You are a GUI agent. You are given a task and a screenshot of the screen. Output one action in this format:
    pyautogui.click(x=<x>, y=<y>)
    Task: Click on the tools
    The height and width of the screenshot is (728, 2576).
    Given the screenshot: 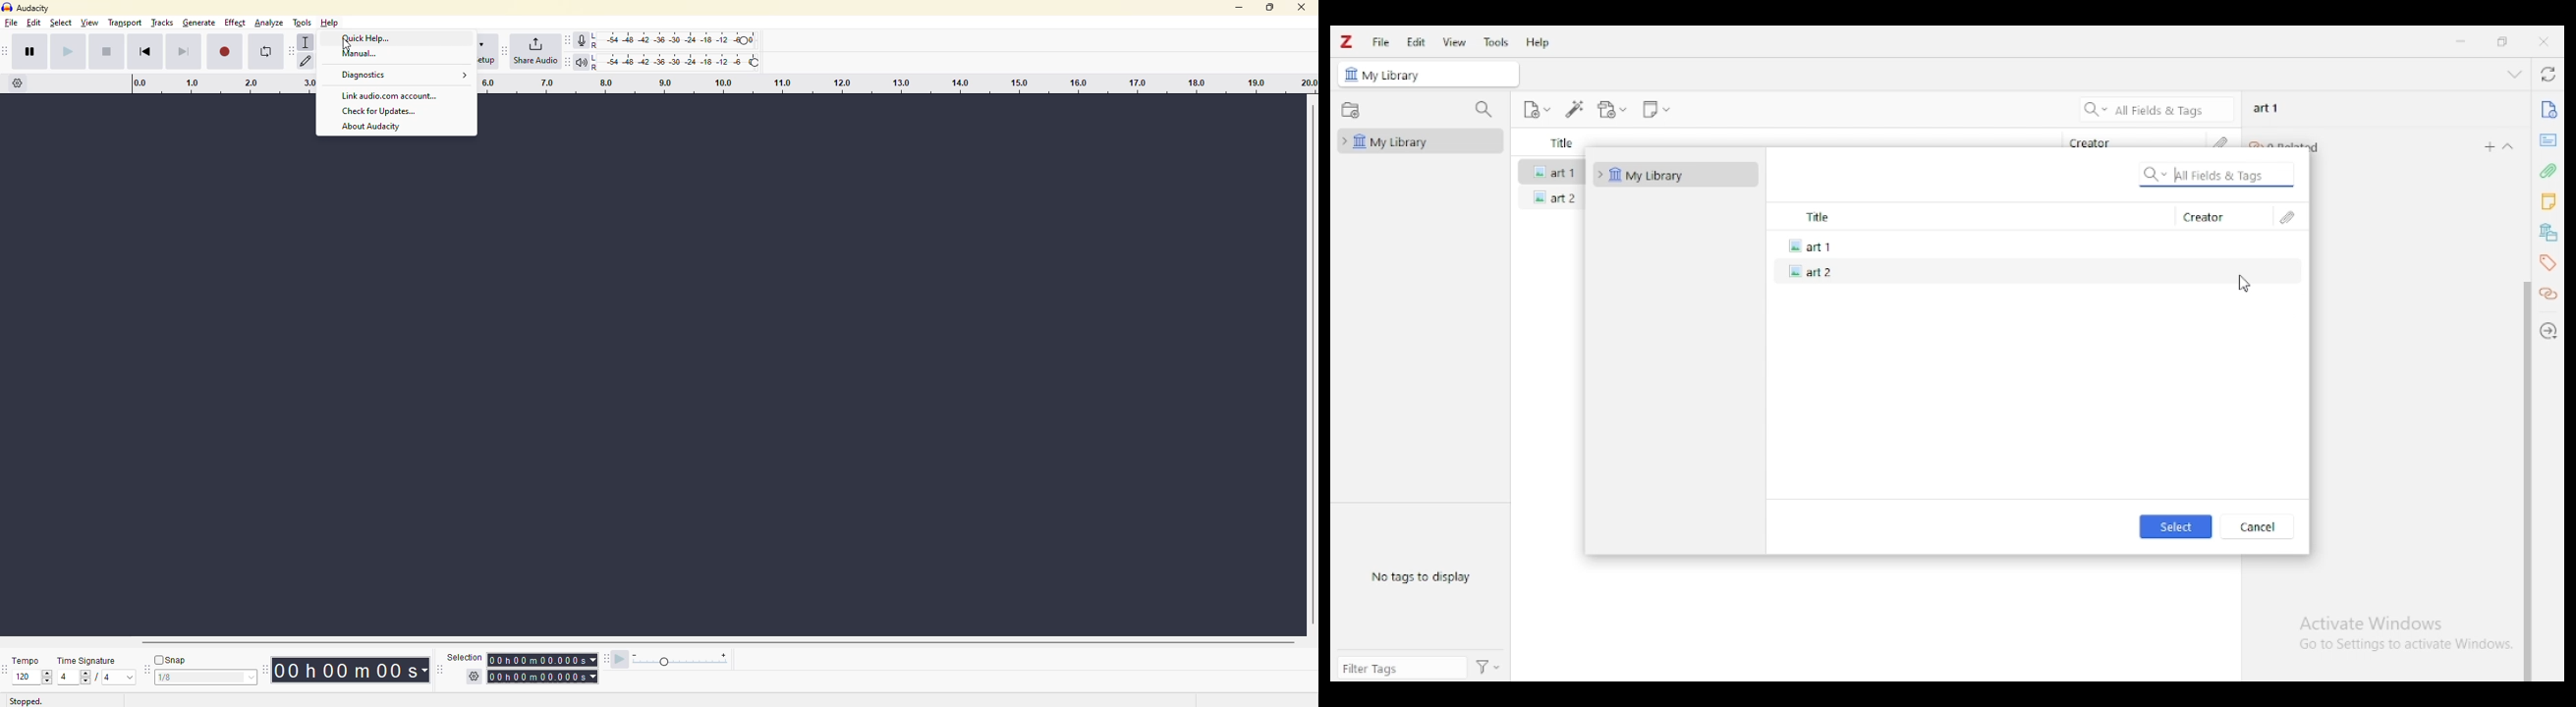 What is the action you would take?
    pyautogui.click(x=301, y=24)
    